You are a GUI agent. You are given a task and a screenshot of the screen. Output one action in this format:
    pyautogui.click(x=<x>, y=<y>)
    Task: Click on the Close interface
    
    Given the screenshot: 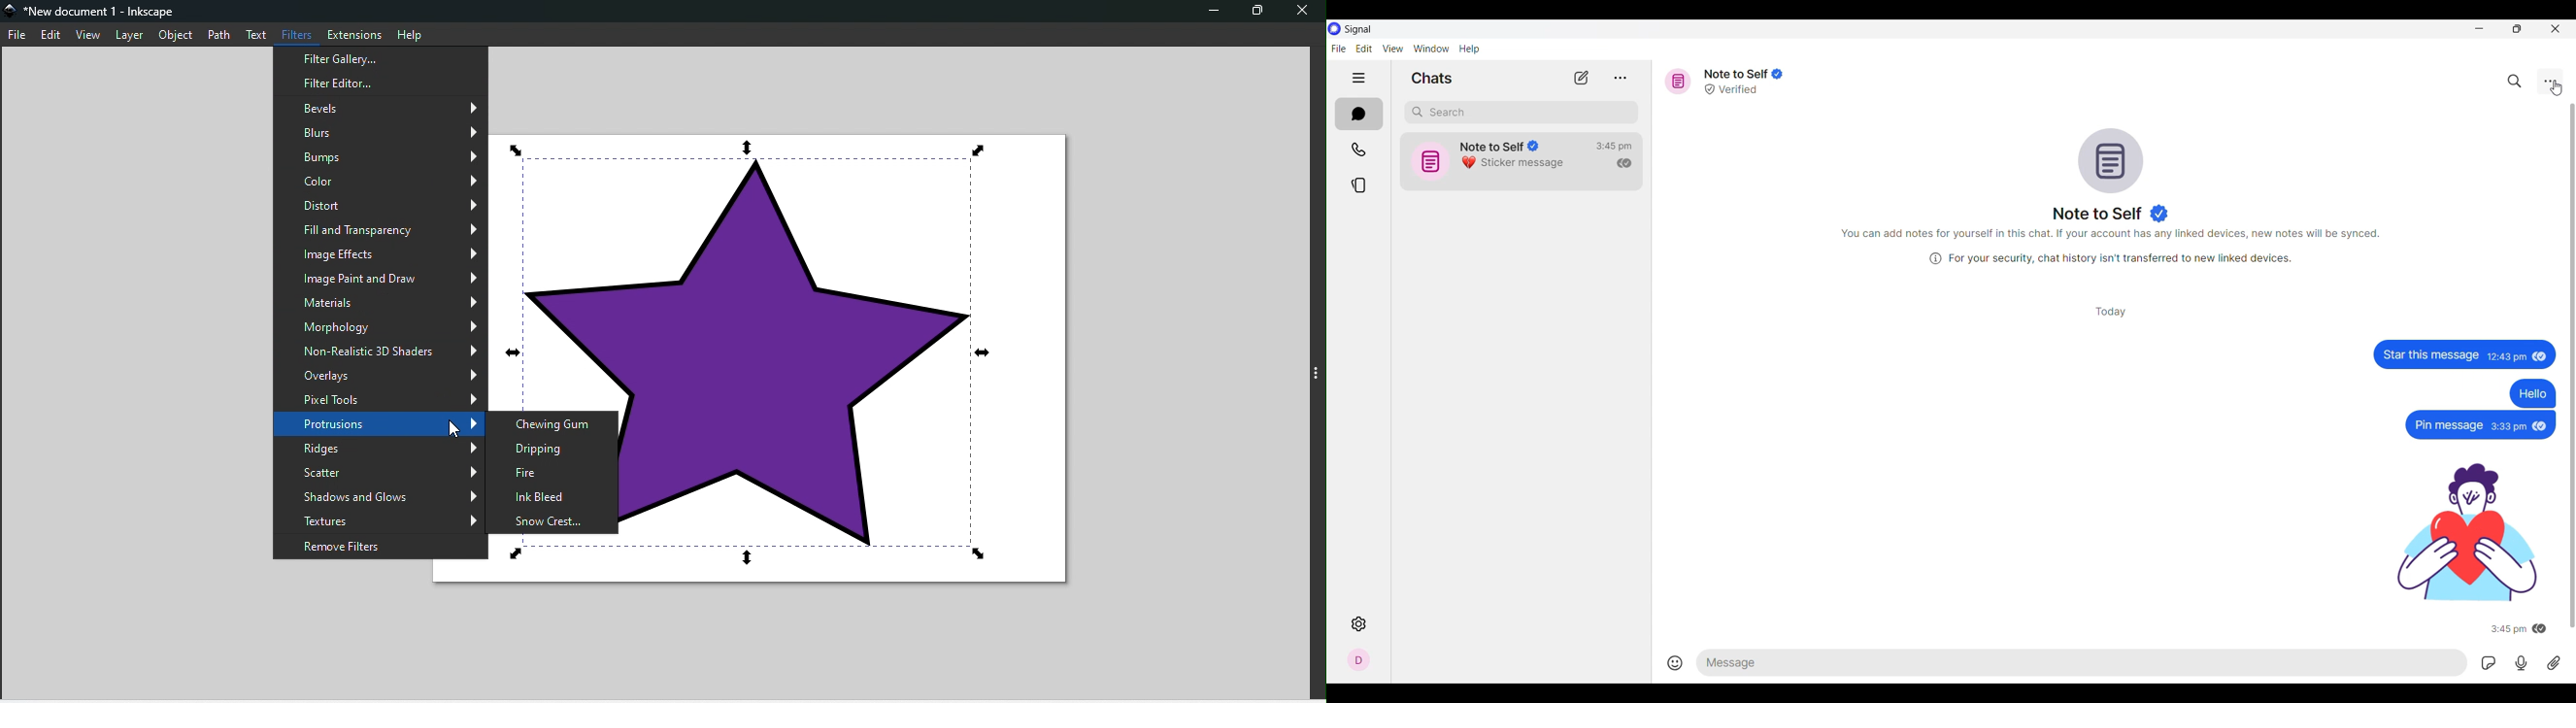 What is the action you would take?
    pyautogui.click(x=2557, y=28)
    